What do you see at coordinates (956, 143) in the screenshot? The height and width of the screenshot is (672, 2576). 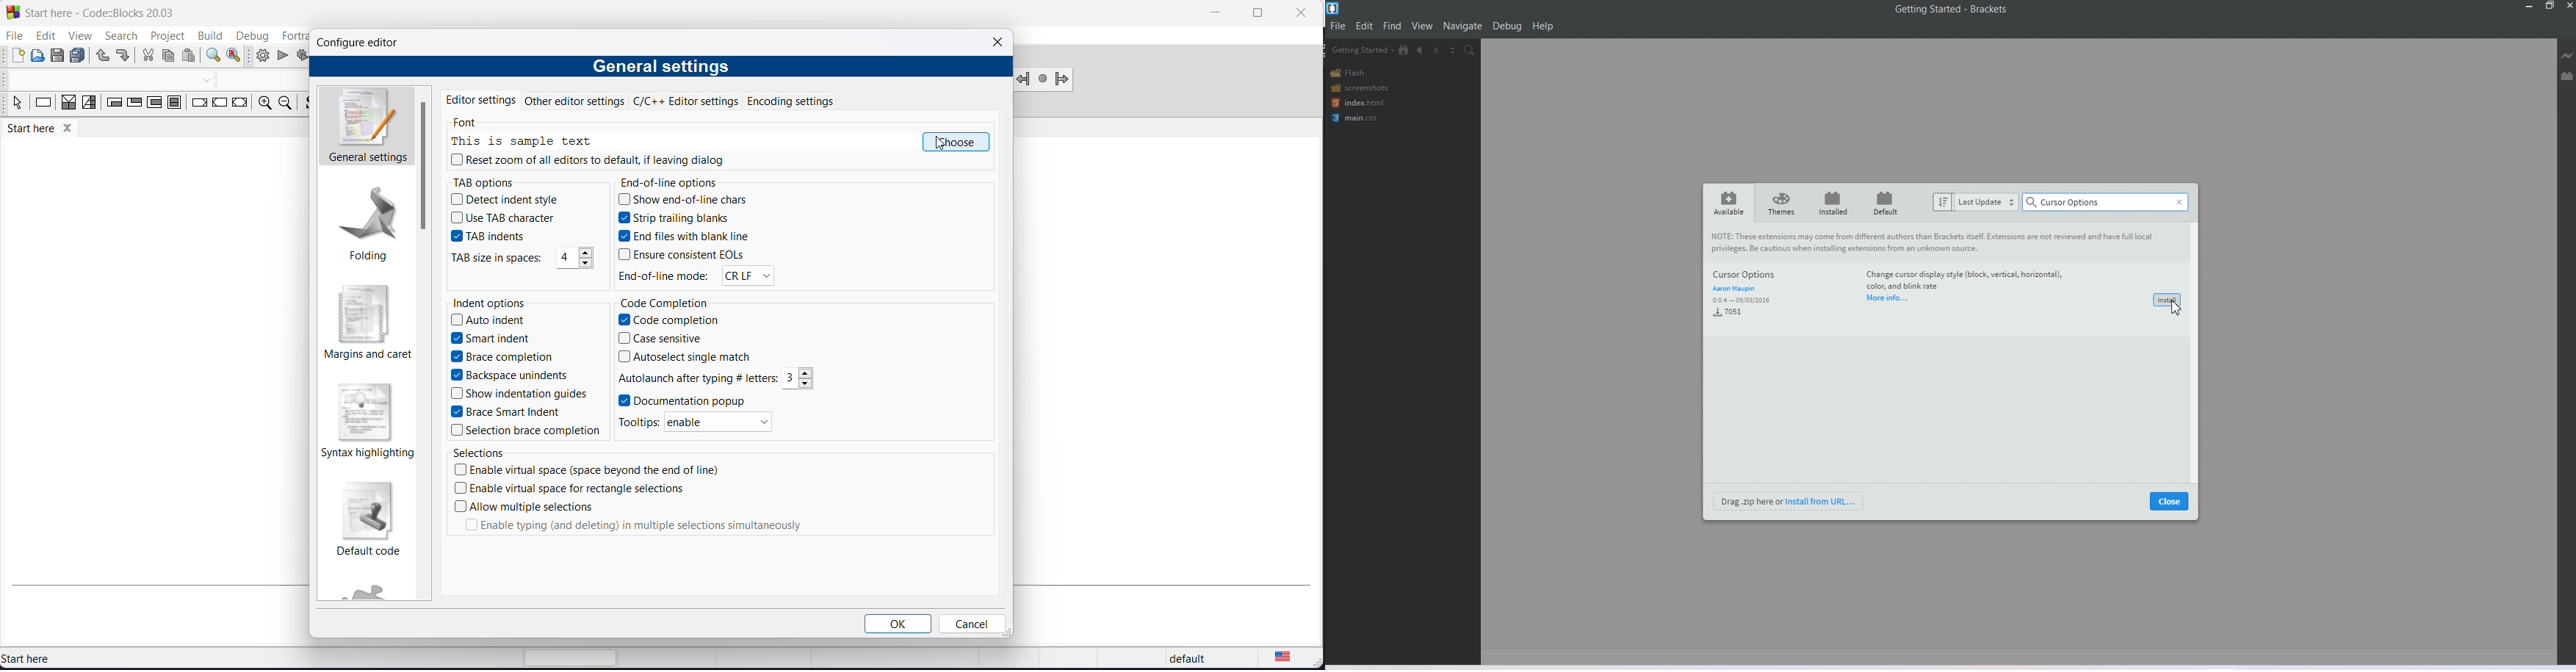 I see `choose` at bounding box center [956, 143].